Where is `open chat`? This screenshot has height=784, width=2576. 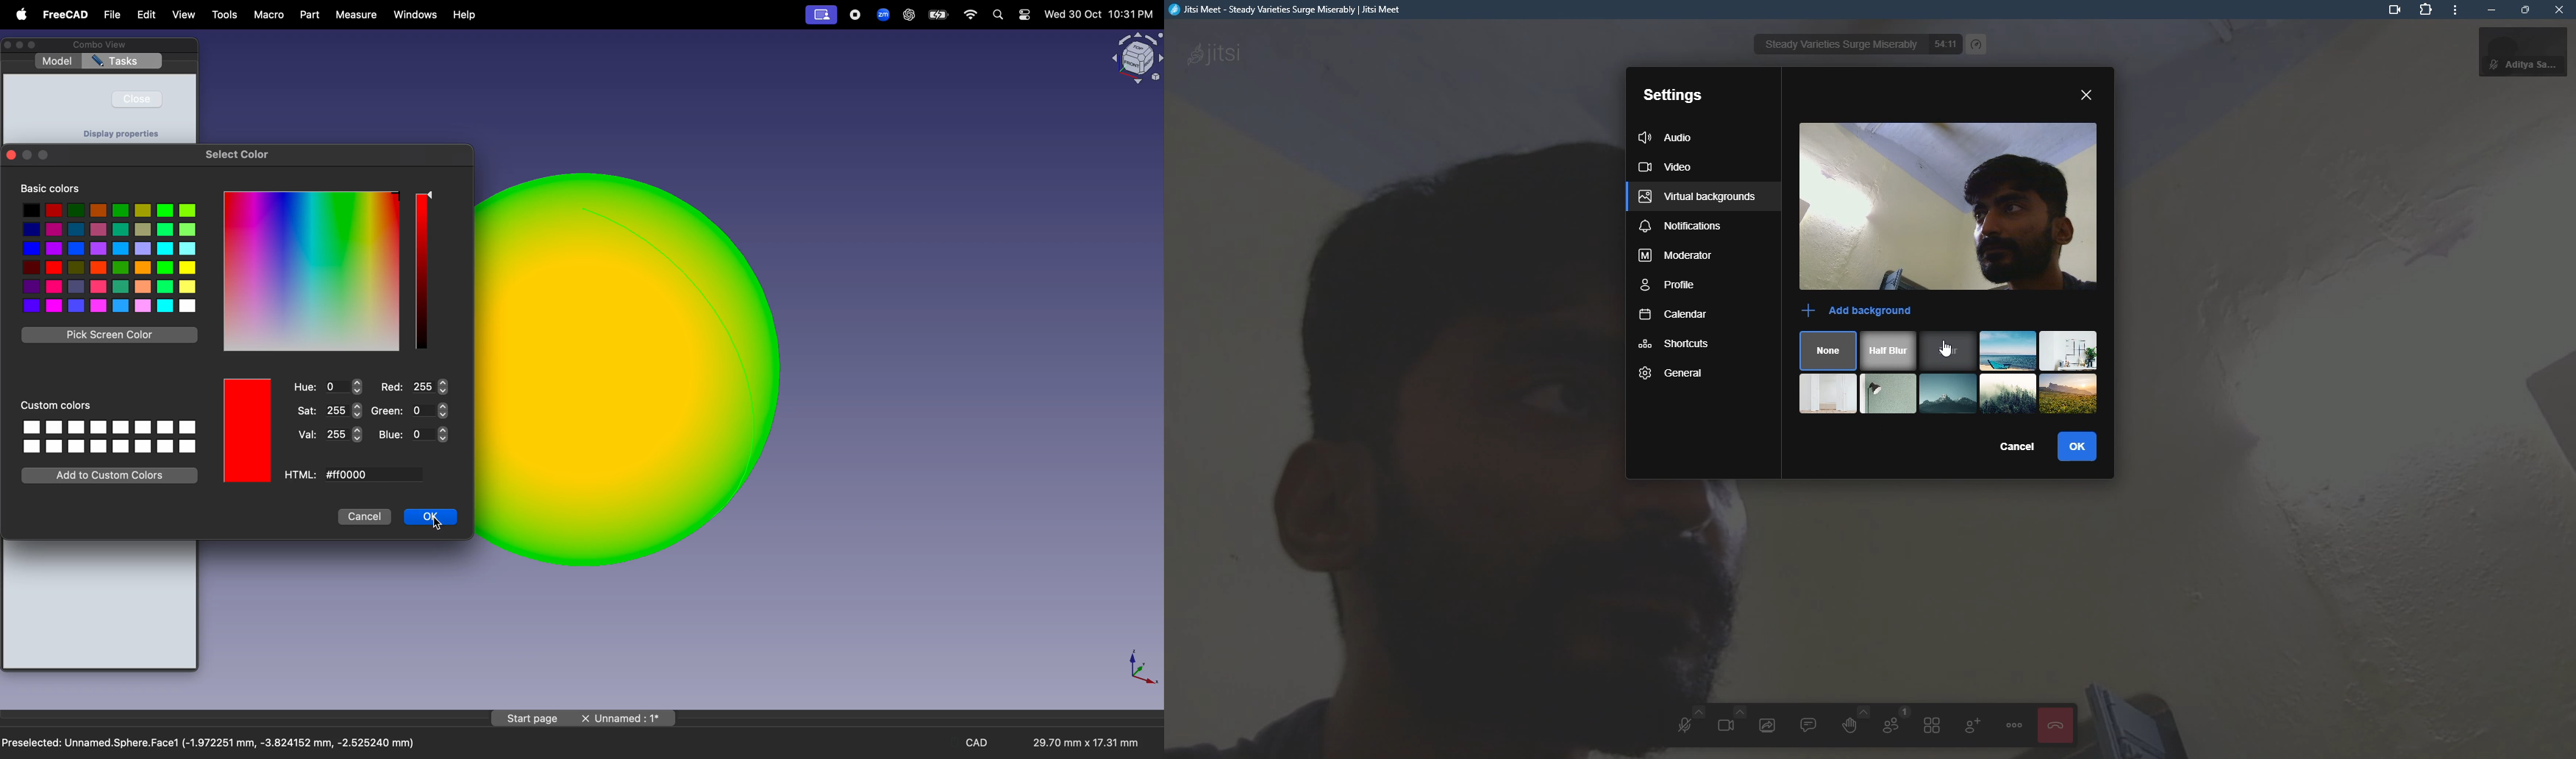 open chat is located at coordinates (1808, 724).